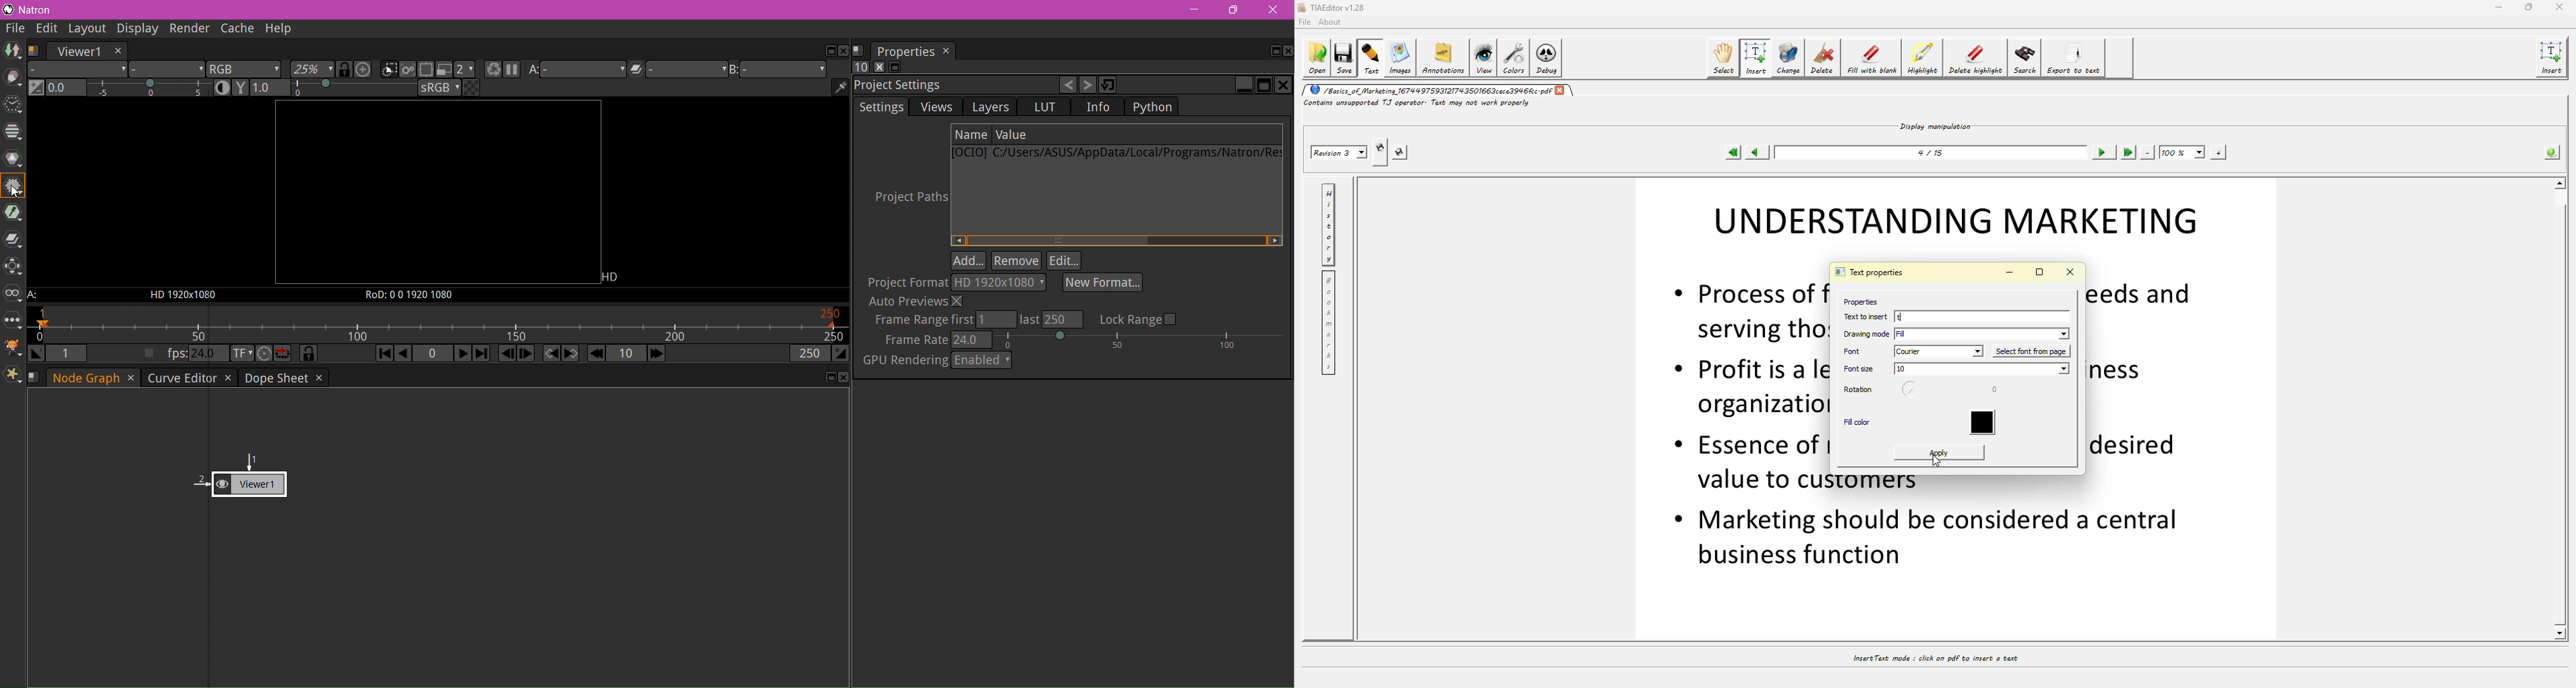  Describe the element at coordinates (901, 86) in the screenshot. I see `Project Settings` at that location.